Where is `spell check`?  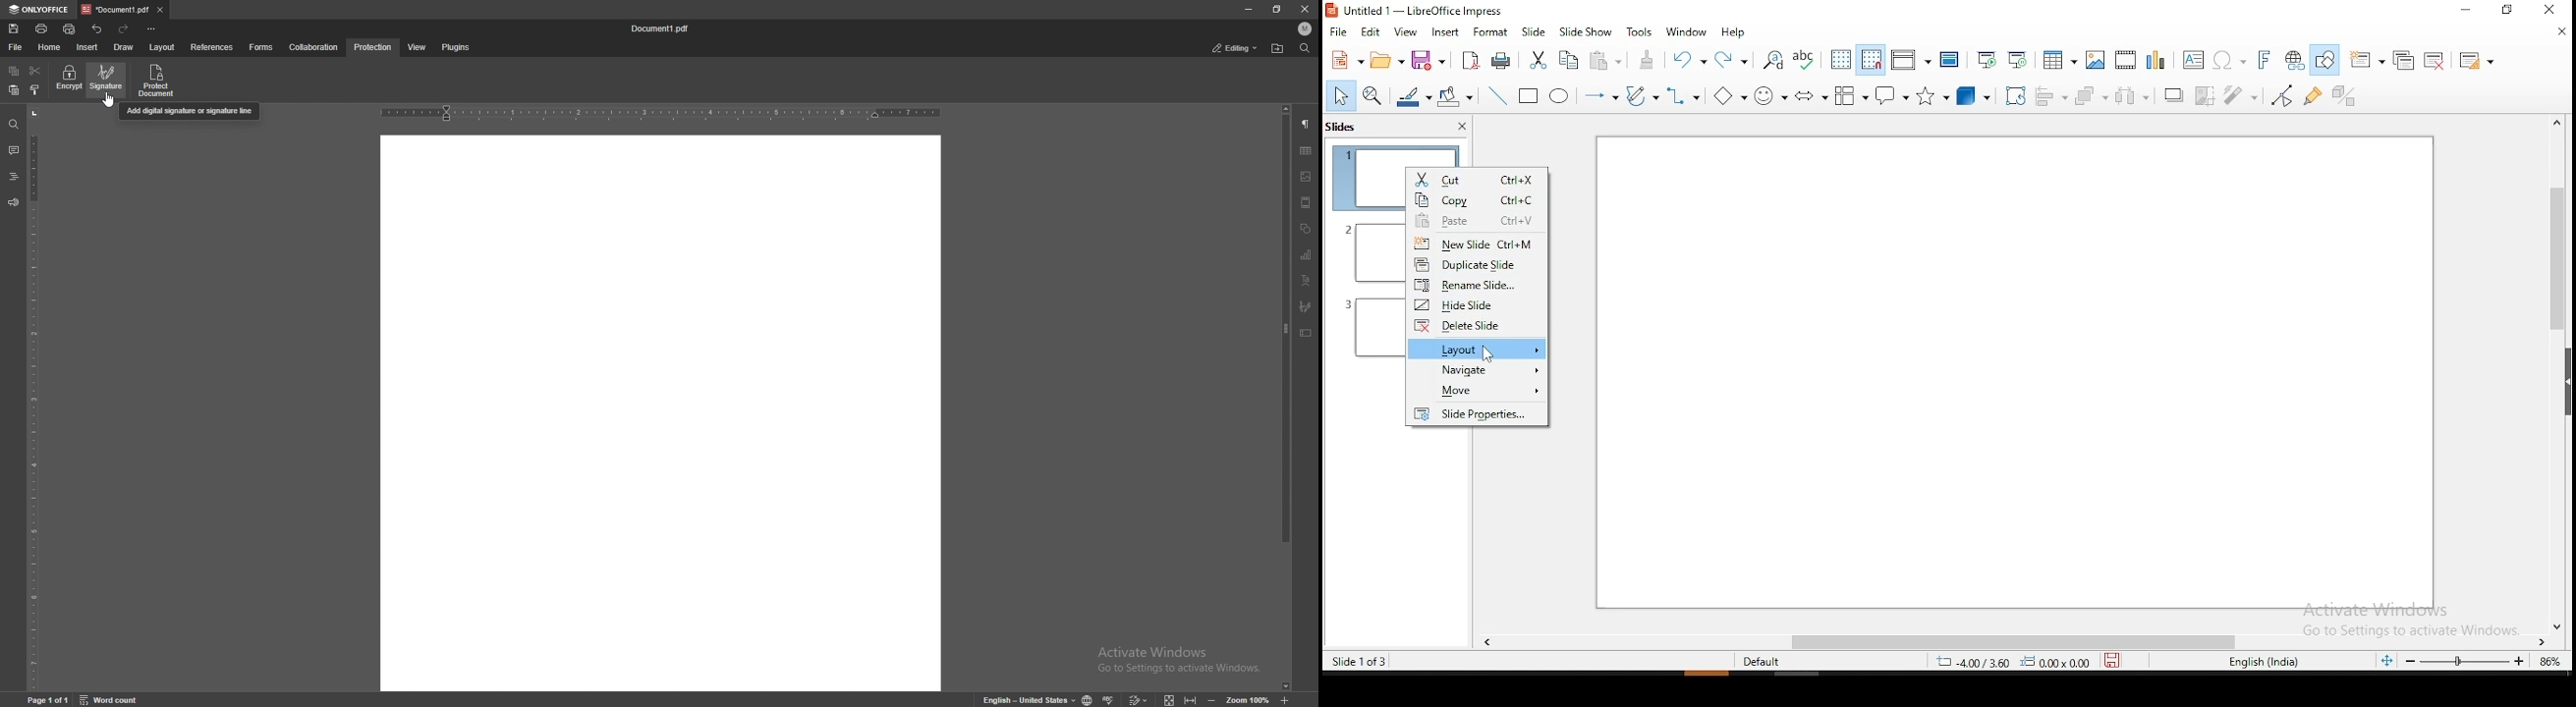
spell check is located at coordinates (1808, 62).